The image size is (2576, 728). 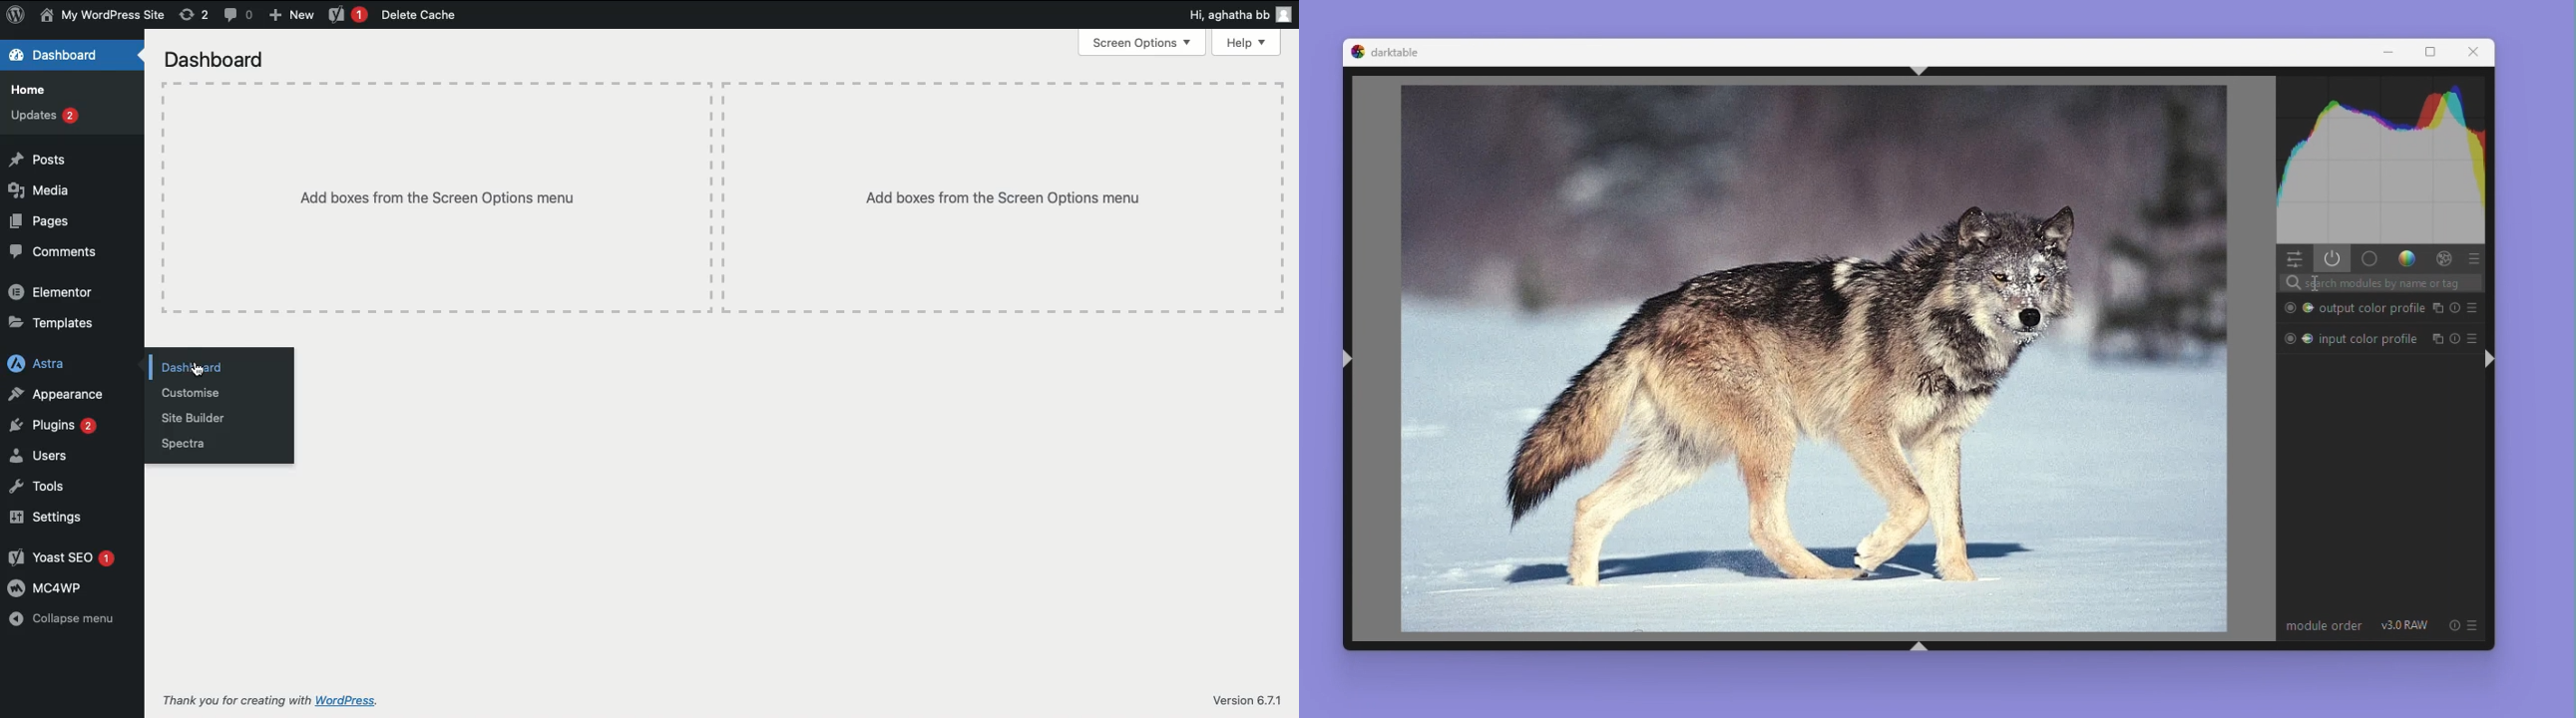 What do you see at coordinates (2370, 260) in the screenshot?
I see `base` at bounding box center [2370, 260].